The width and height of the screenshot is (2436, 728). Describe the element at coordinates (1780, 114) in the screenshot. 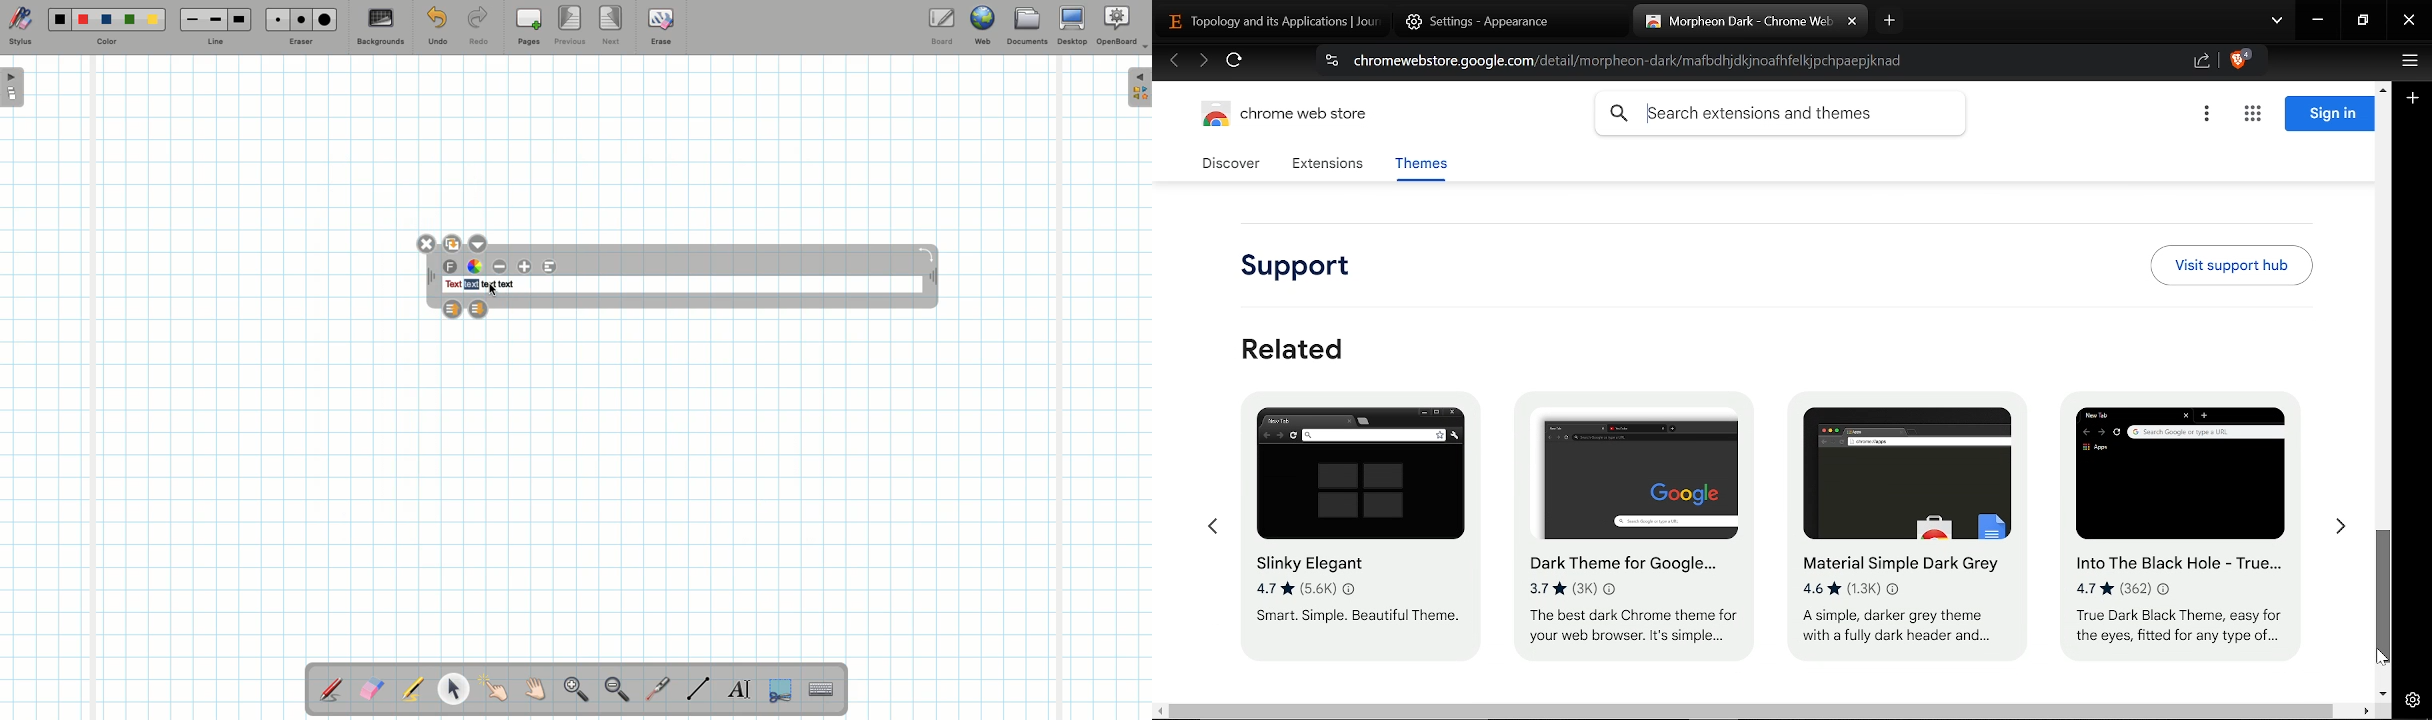

I see `Search extensions and themes` at that location.